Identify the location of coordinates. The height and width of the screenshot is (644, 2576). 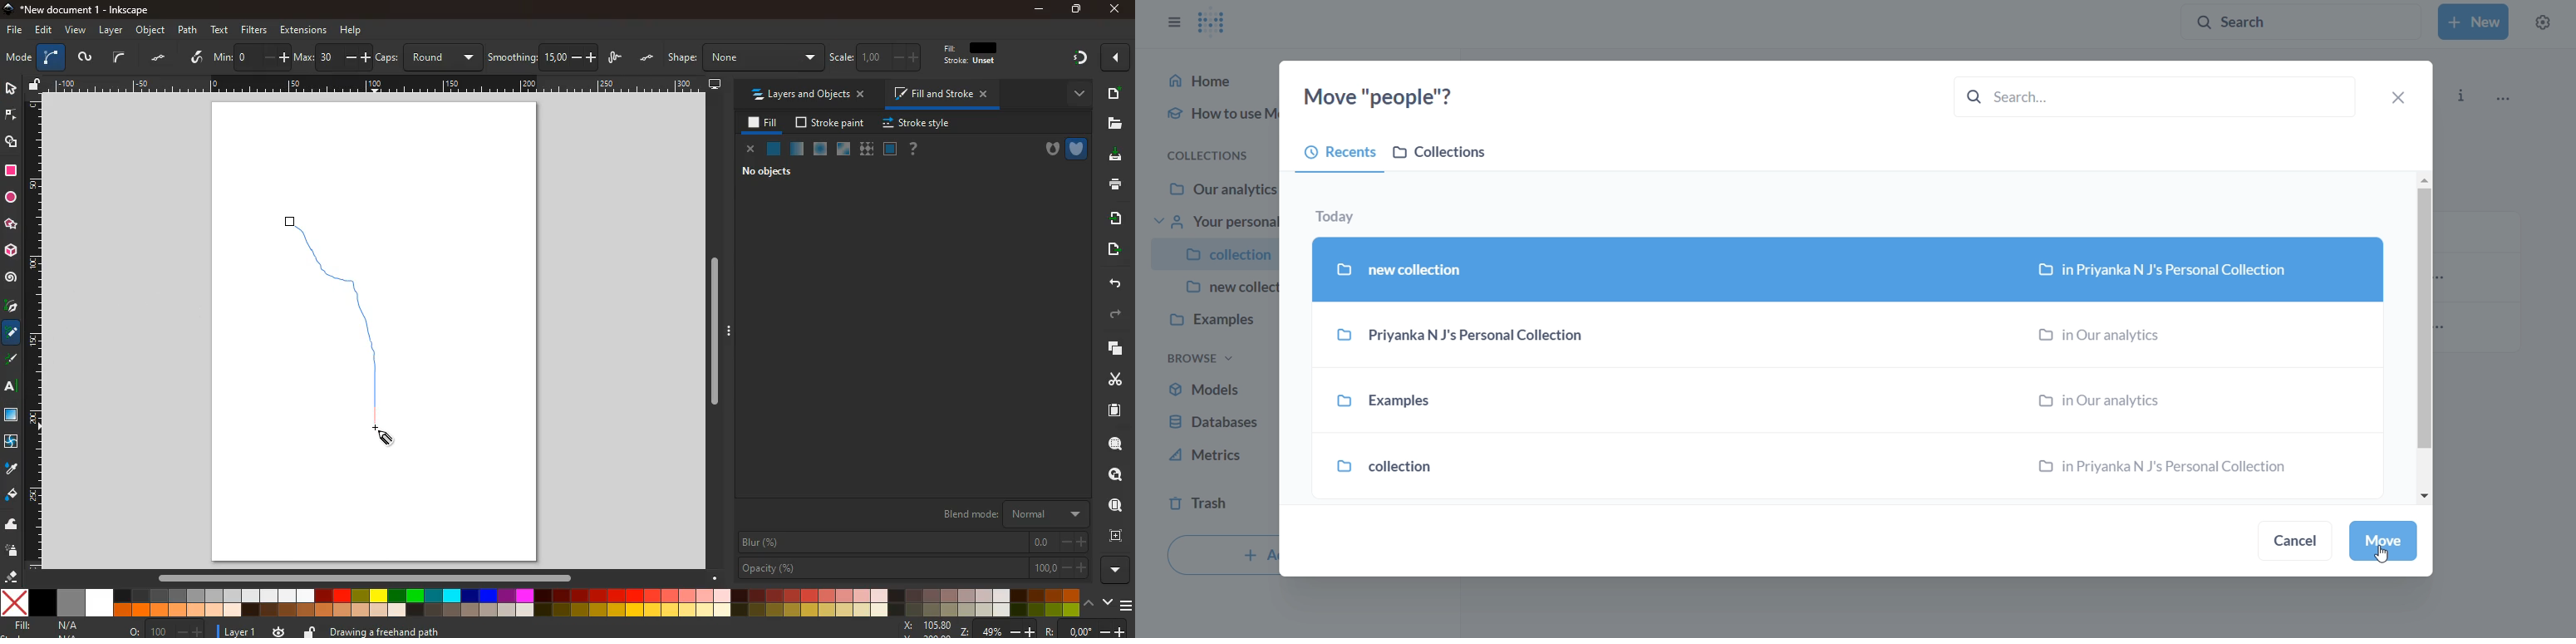
(1012, 629).